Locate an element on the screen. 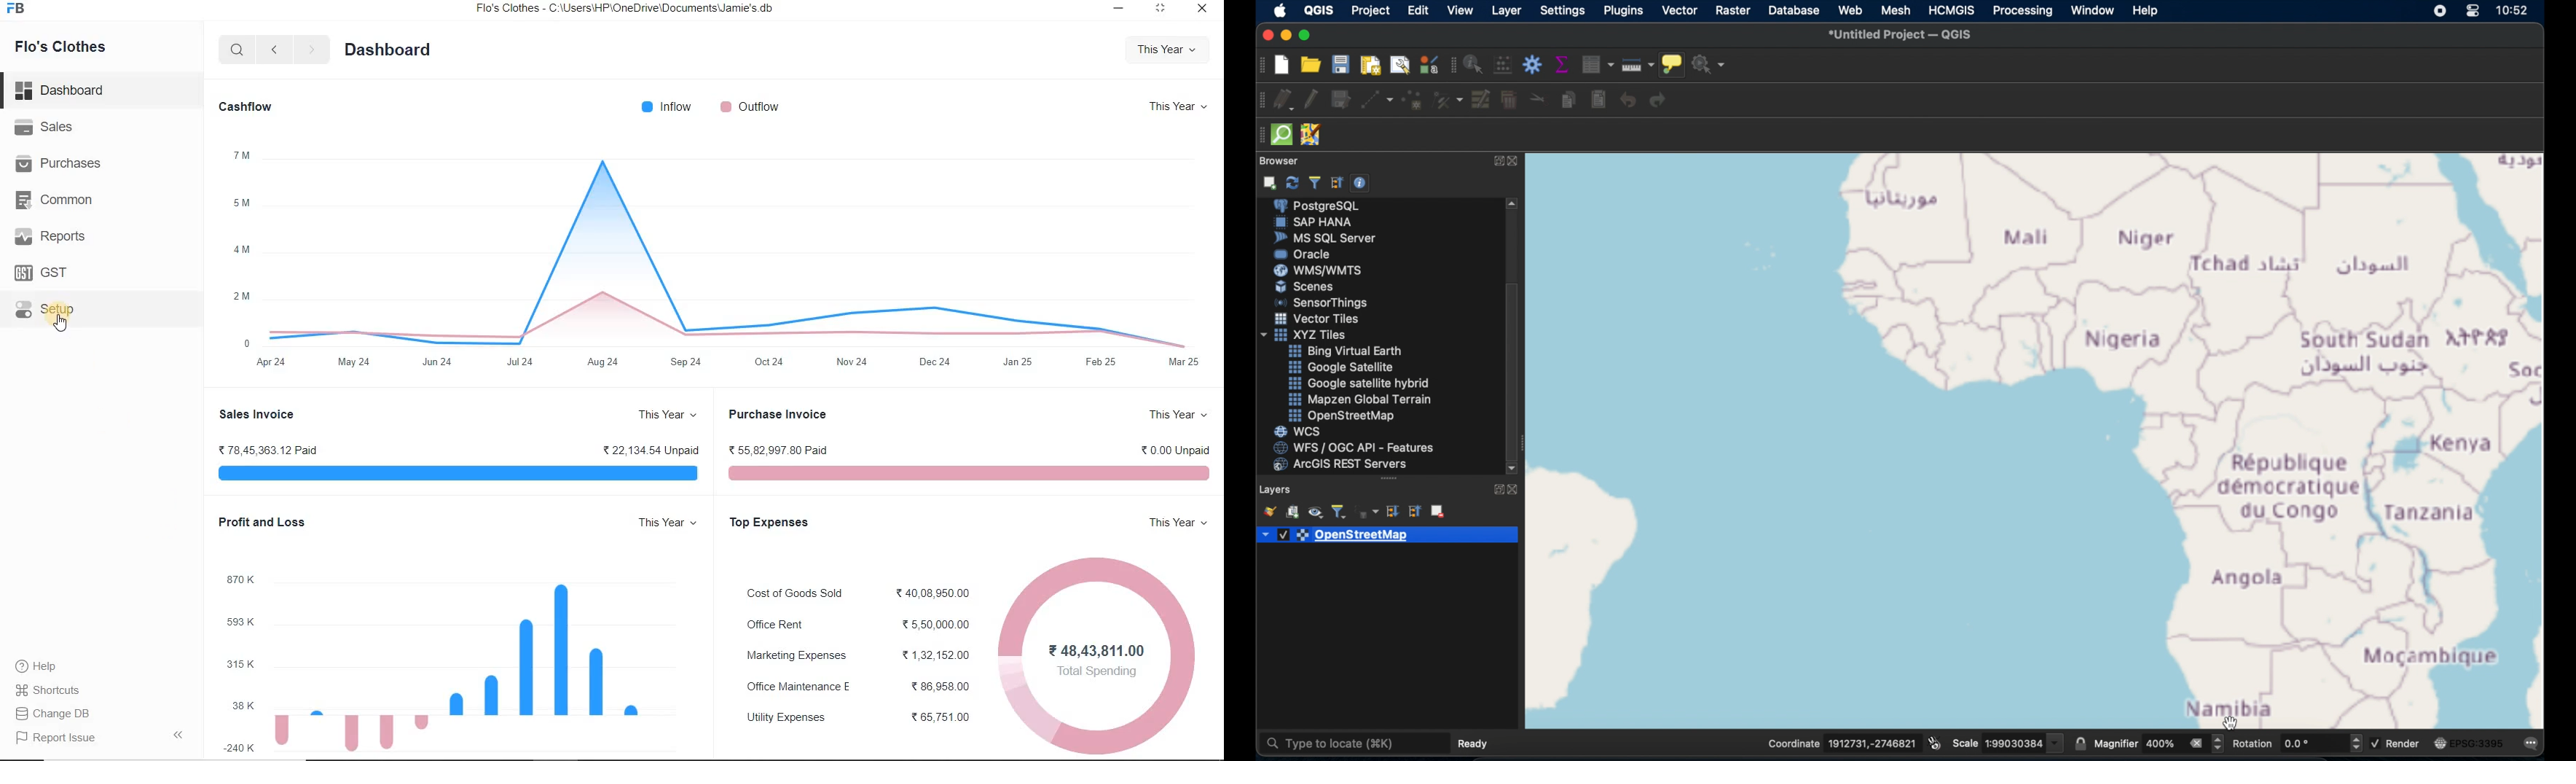 This screenshot has width=2576, height=784. add point feature is located at coordinates (1413, 101).